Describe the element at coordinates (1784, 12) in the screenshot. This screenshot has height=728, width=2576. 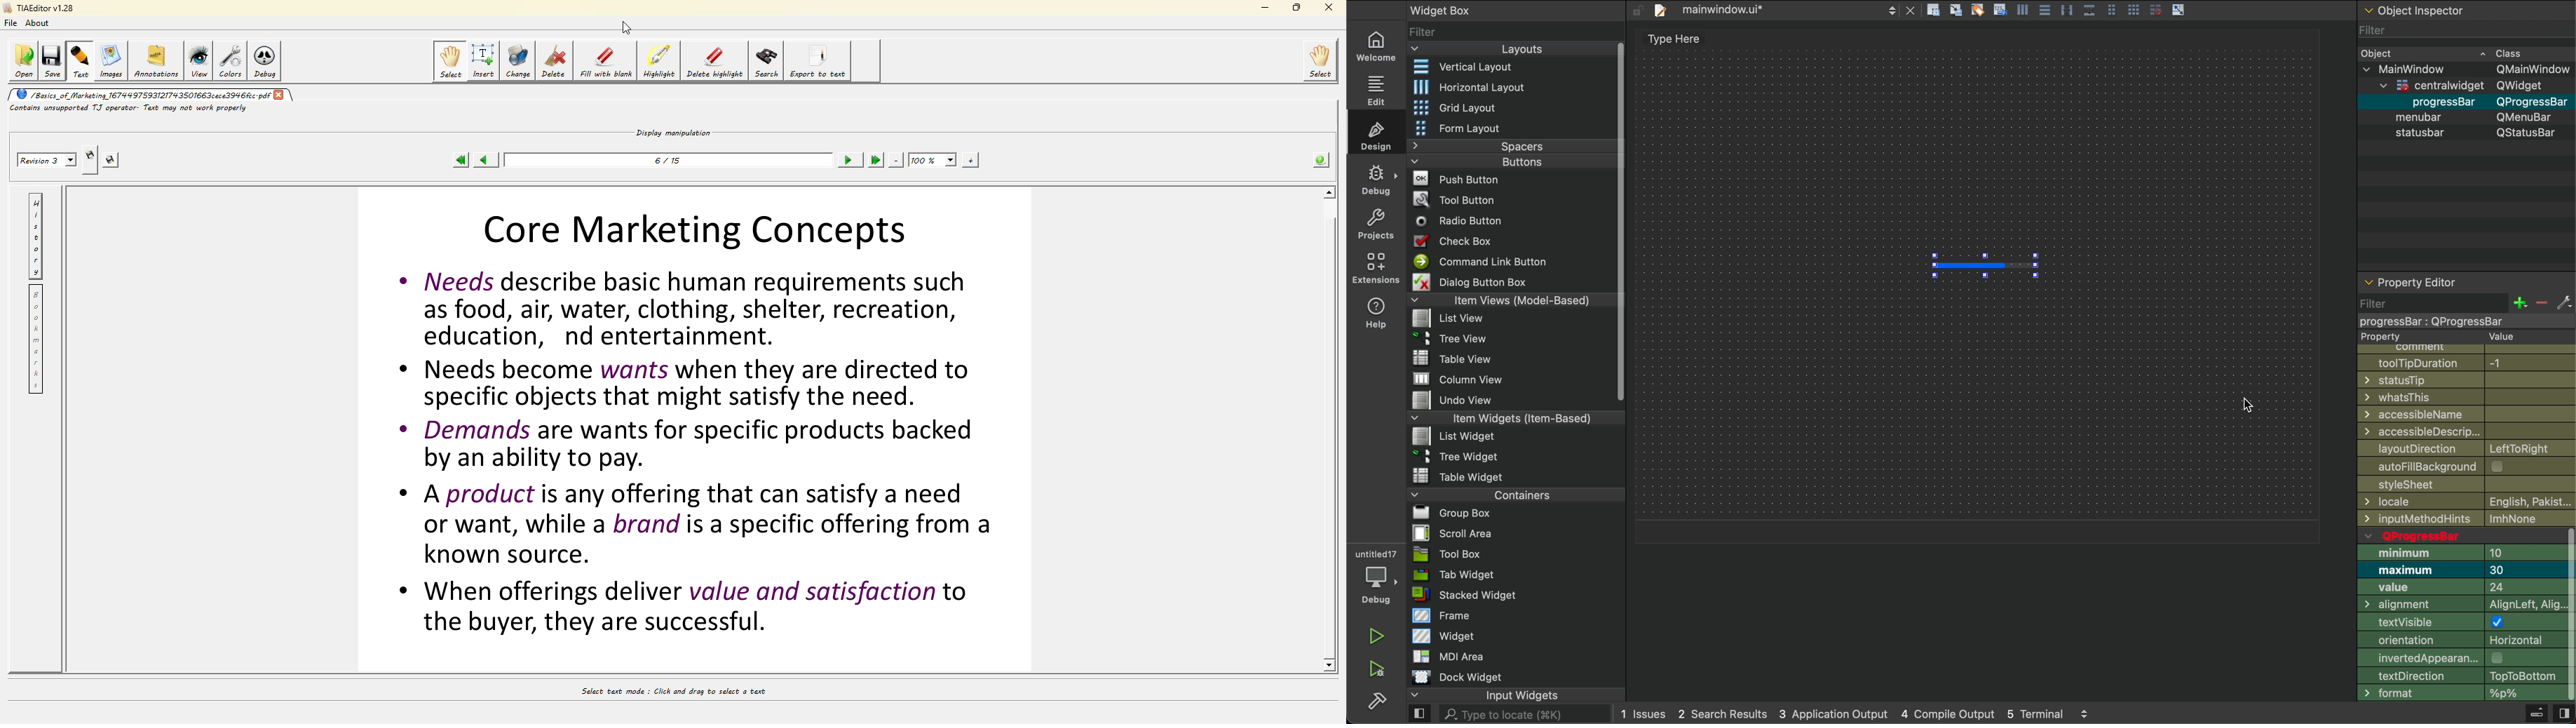
I see `file tab` at that location.